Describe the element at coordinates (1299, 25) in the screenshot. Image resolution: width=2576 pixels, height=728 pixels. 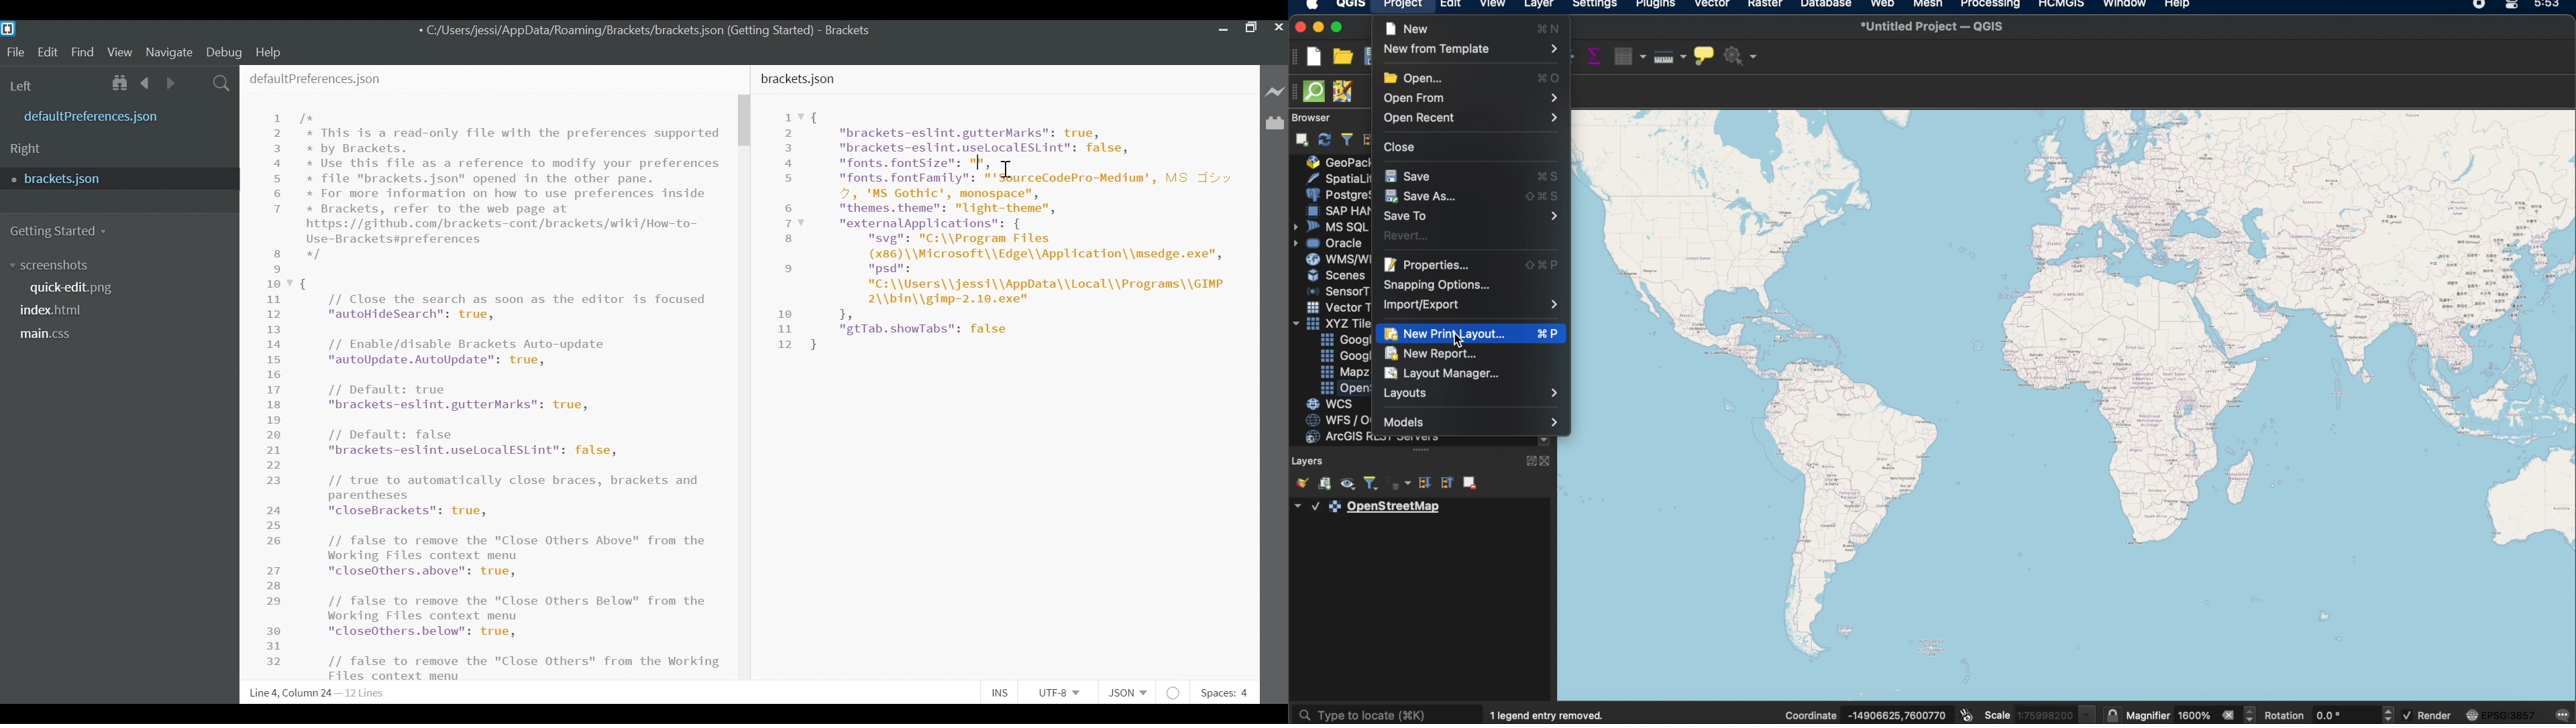
I see `close` at that location.